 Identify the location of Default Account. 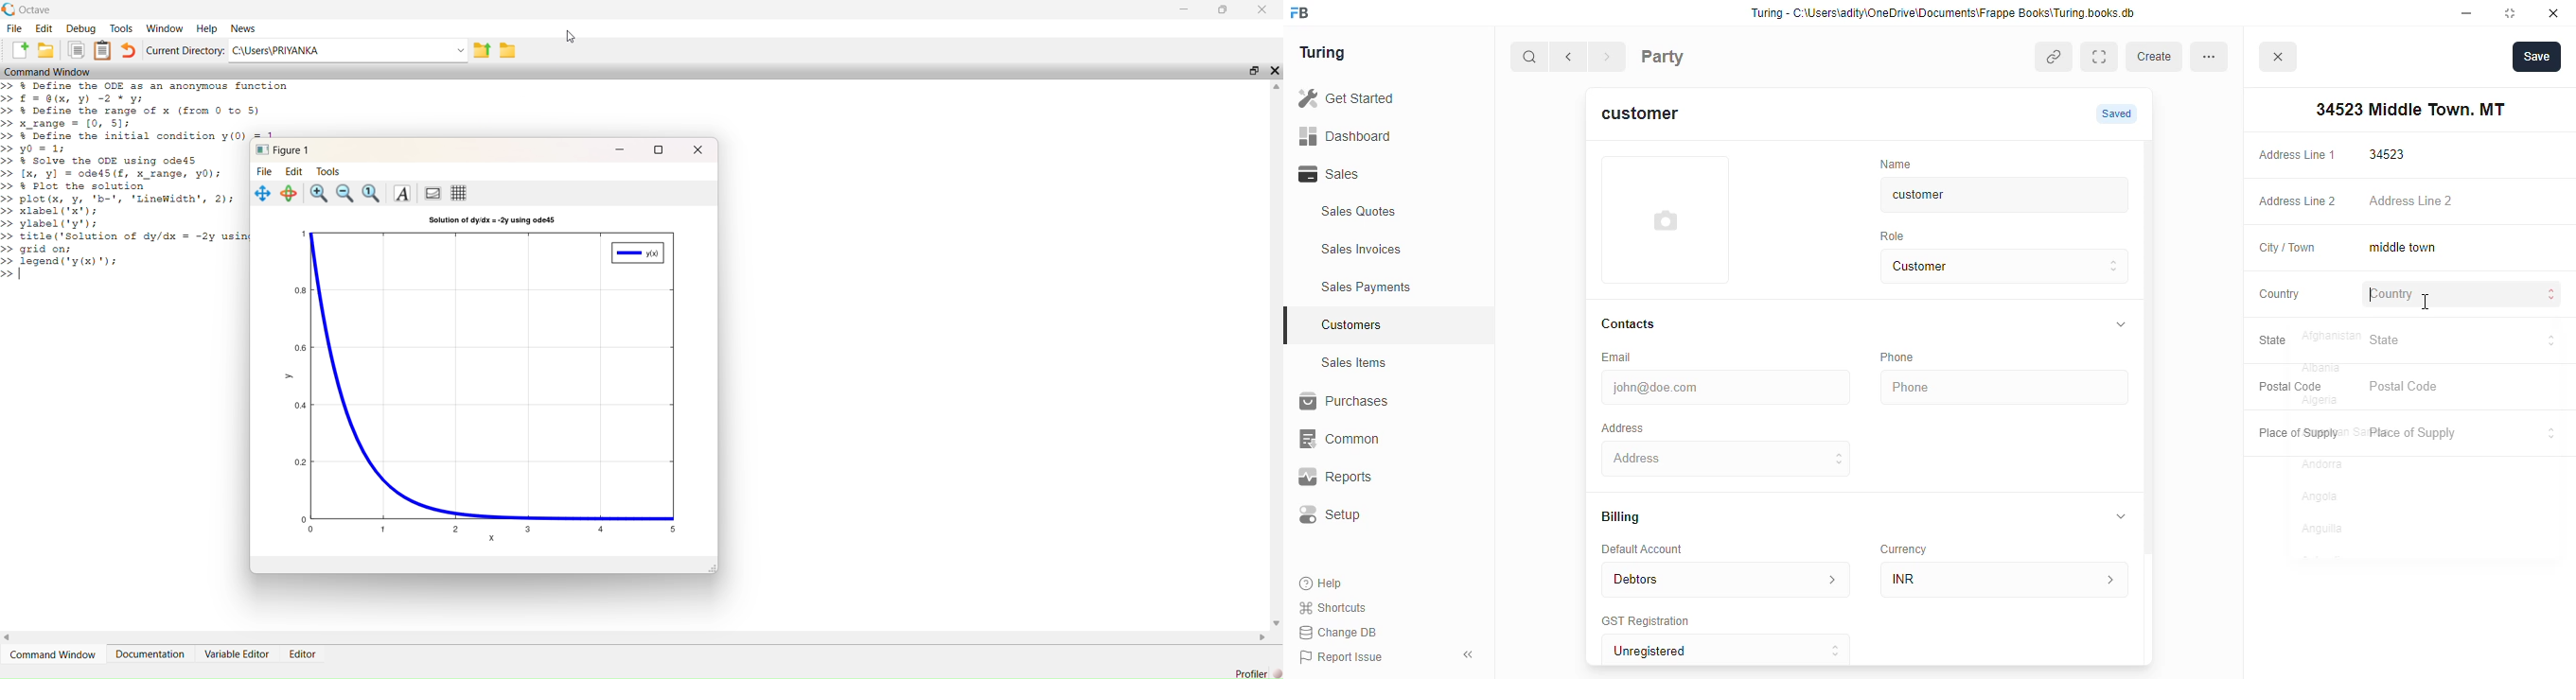
(1657, 548).